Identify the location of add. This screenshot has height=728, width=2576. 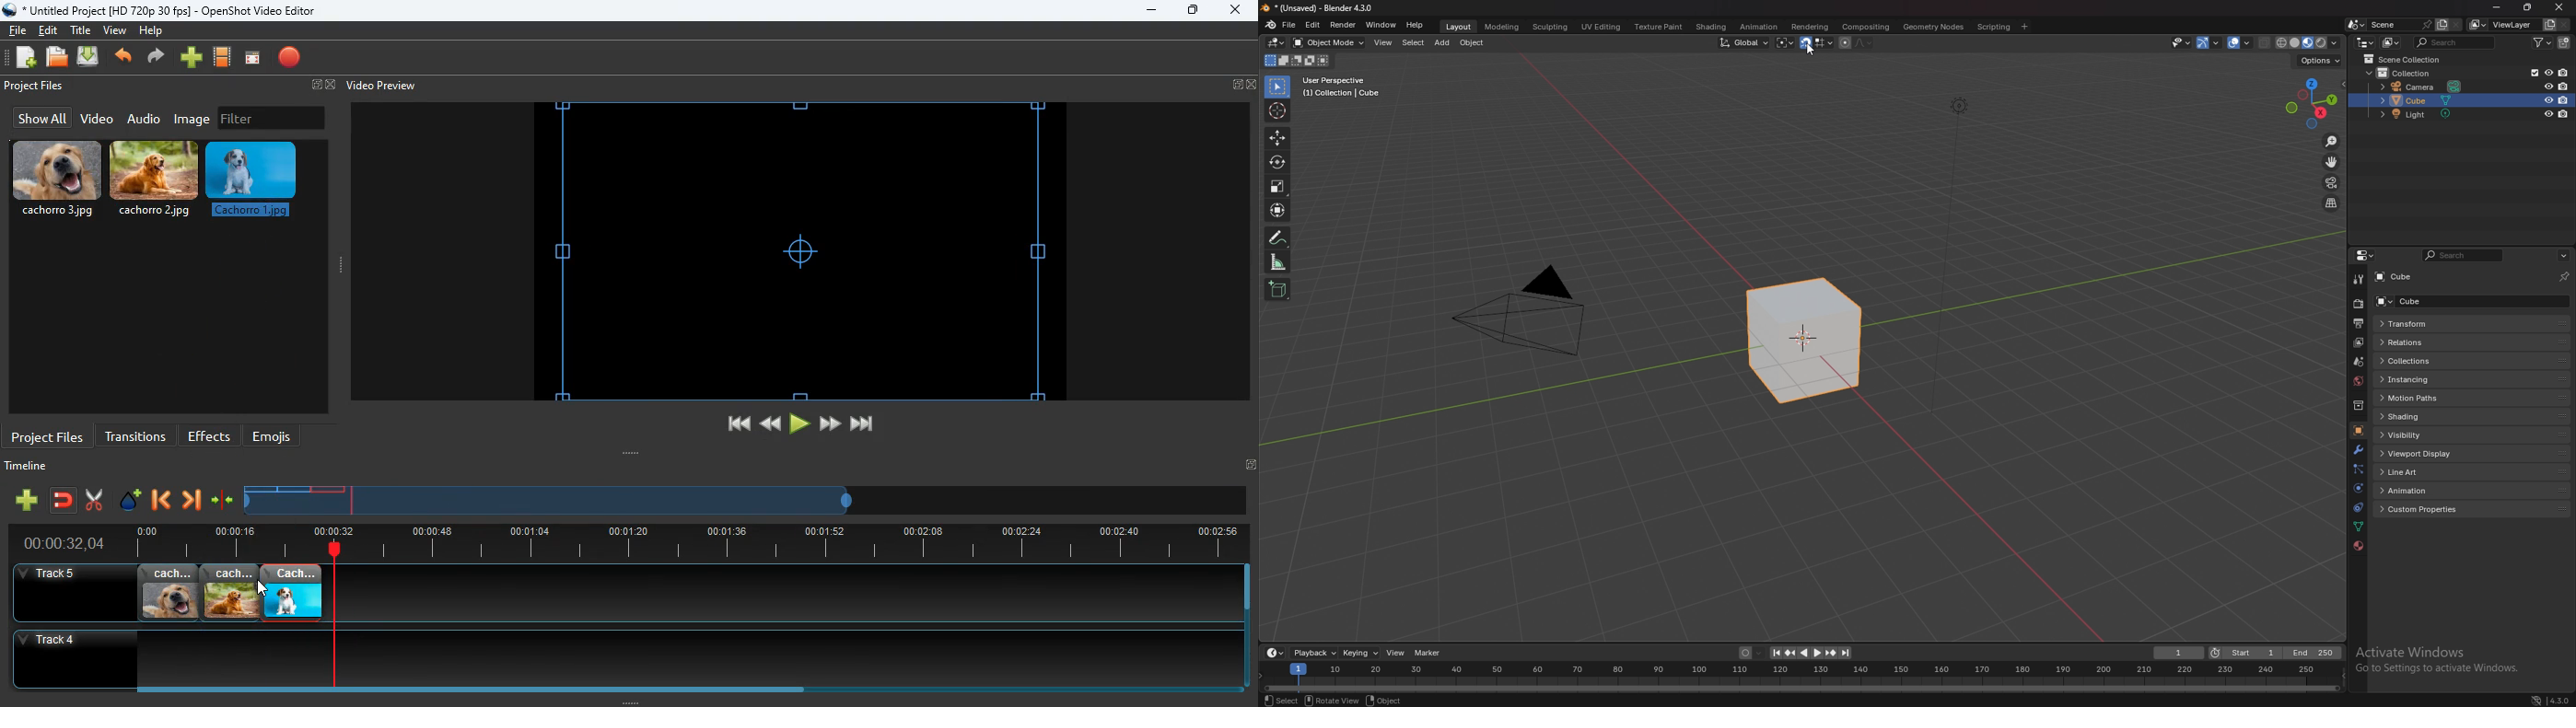
(1441, 43).